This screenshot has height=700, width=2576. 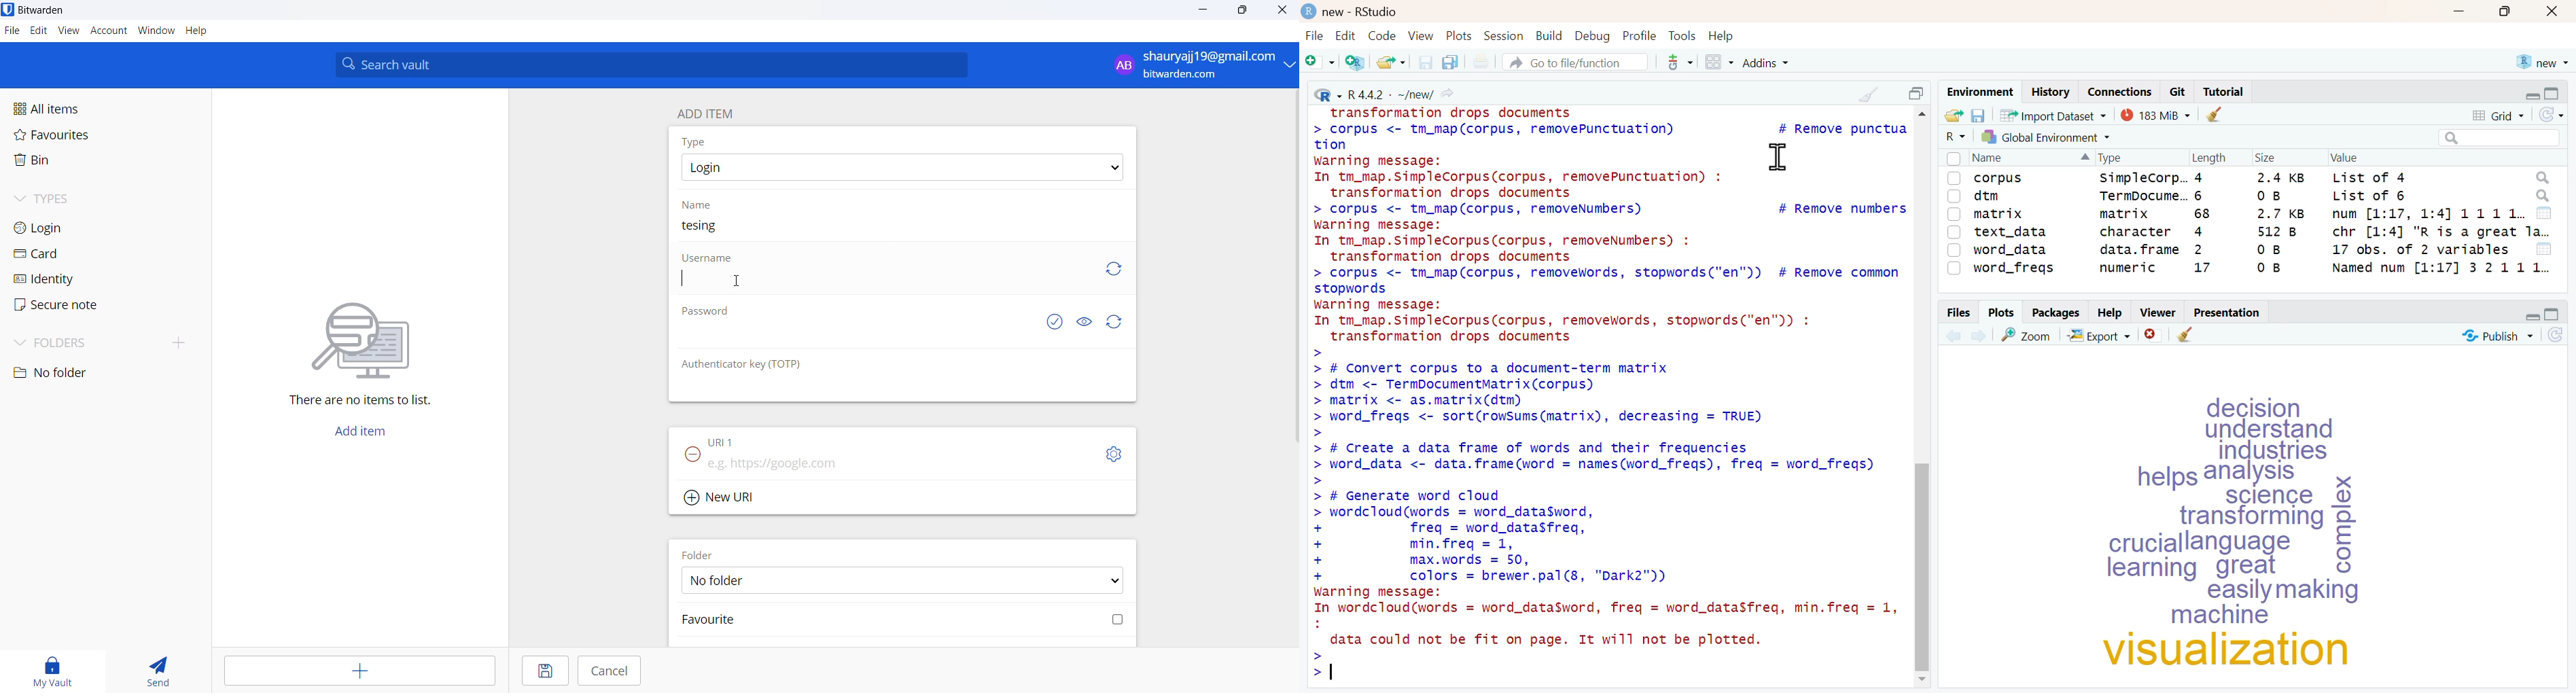 I want to click on transforming, so click(x=2253, y=518).